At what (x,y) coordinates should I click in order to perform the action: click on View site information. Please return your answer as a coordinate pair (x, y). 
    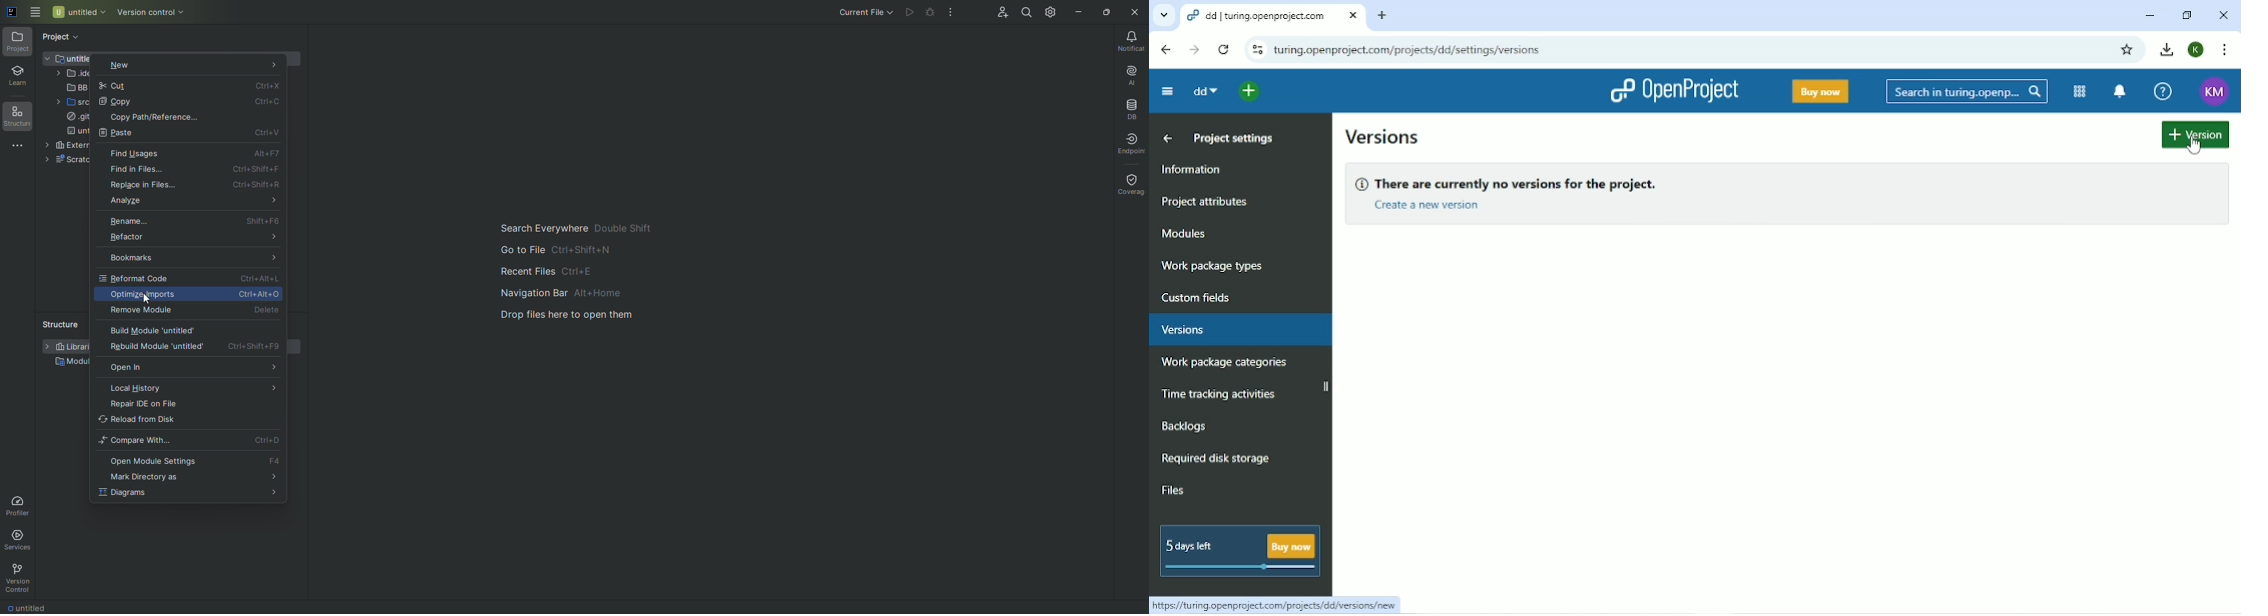
    Looking at the image, I should click on (1257, 49).